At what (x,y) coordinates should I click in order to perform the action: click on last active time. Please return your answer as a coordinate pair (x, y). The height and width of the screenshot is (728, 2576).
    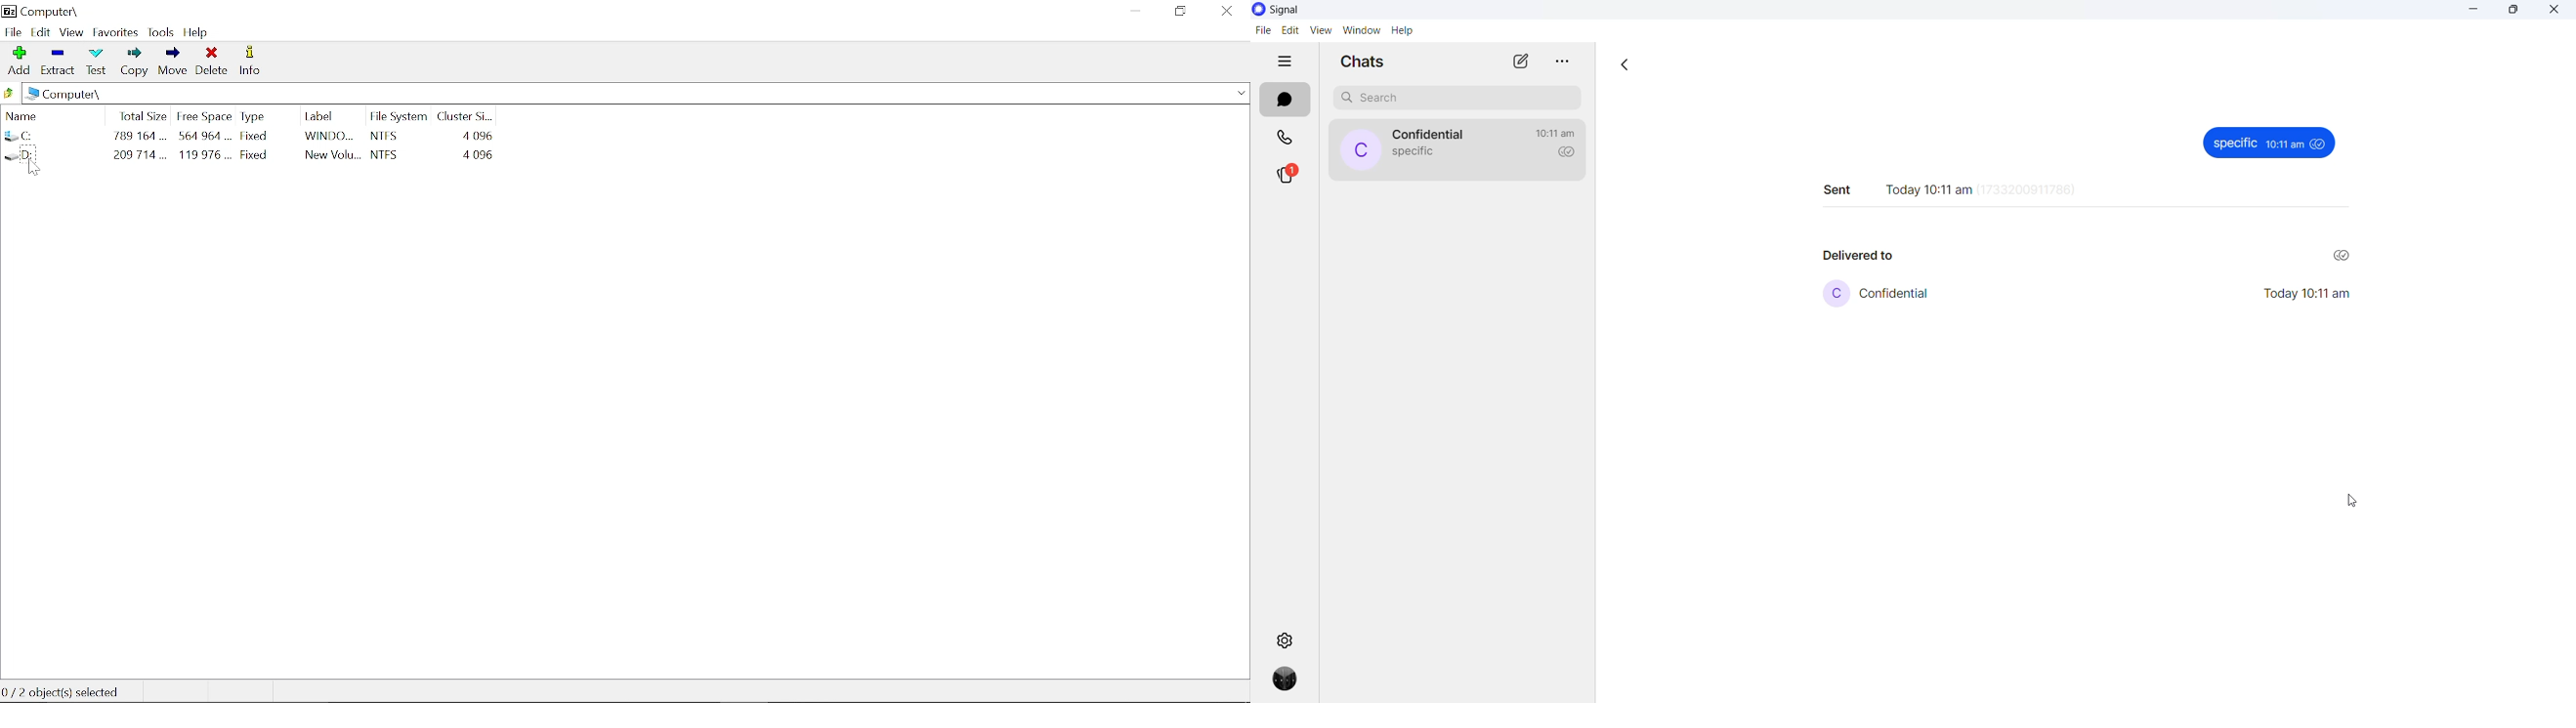
    Looking at the image, I should click on (1554, 133).